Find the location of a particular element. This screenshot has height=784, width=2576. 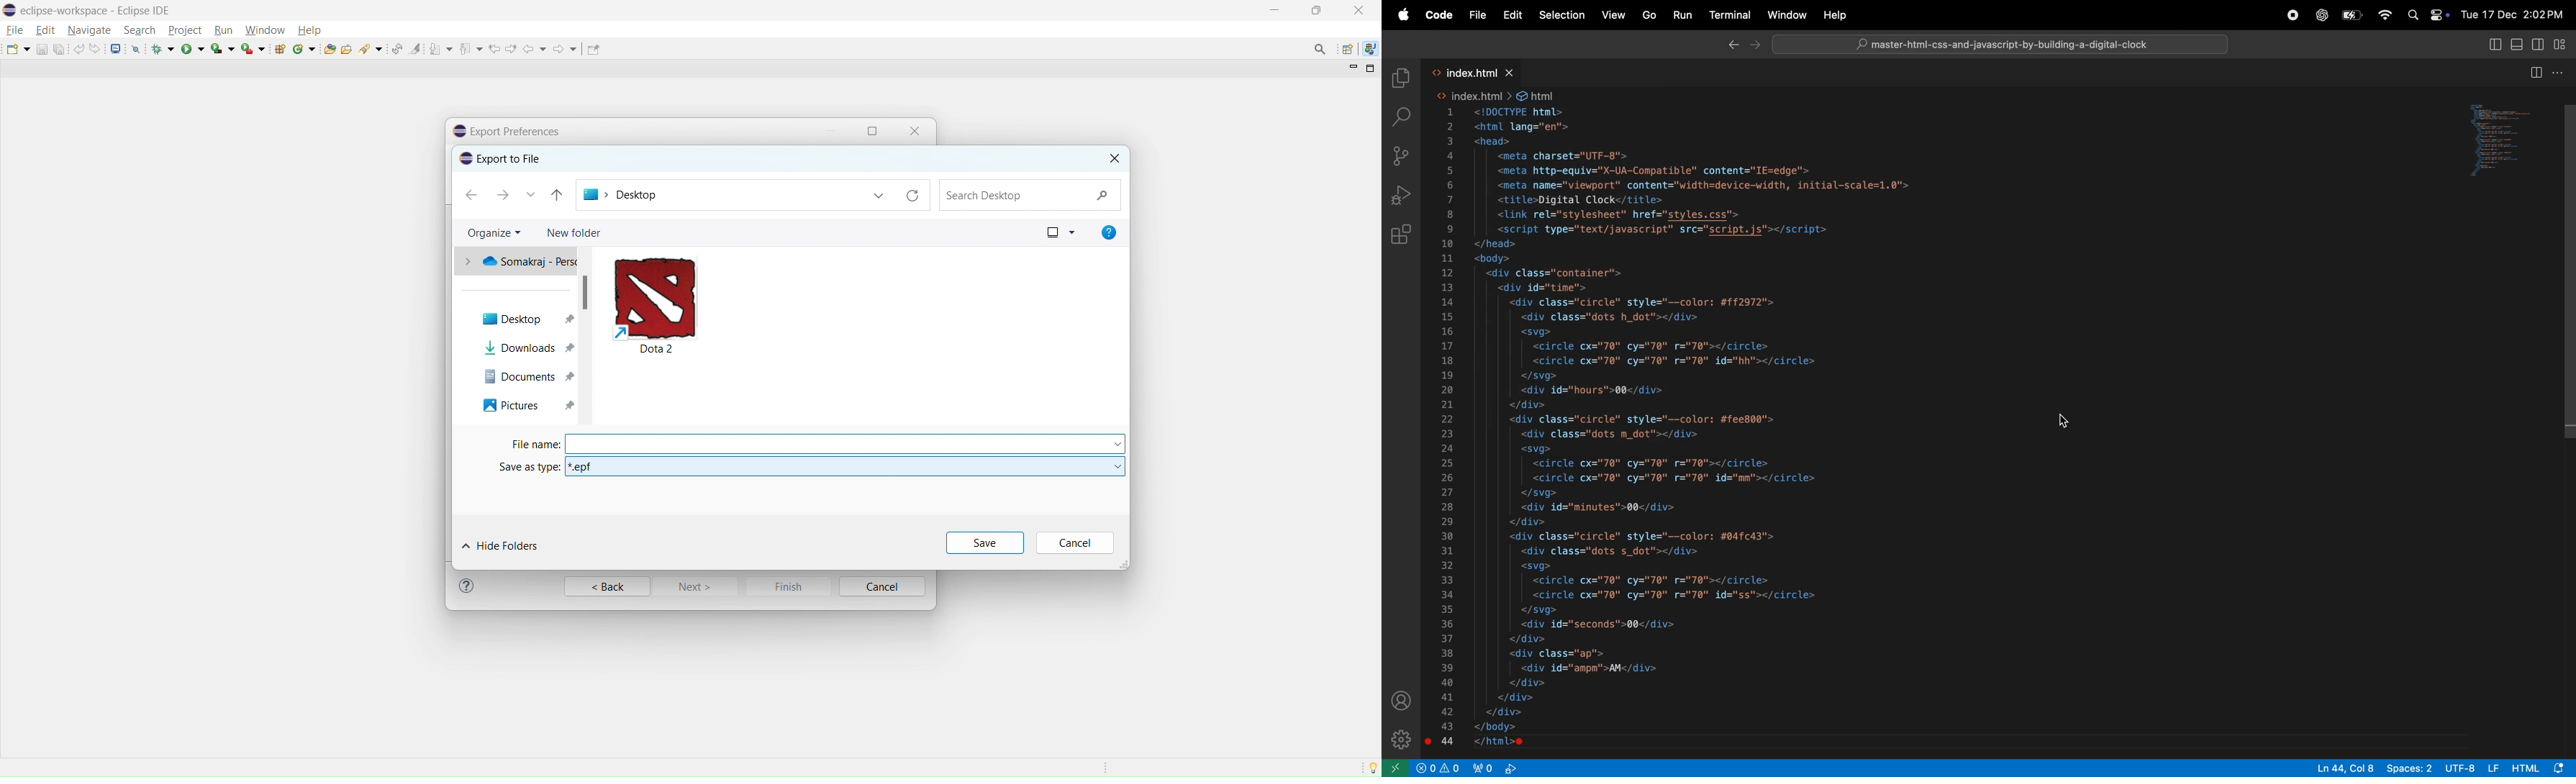

file is located at coordinates (1479, 15).